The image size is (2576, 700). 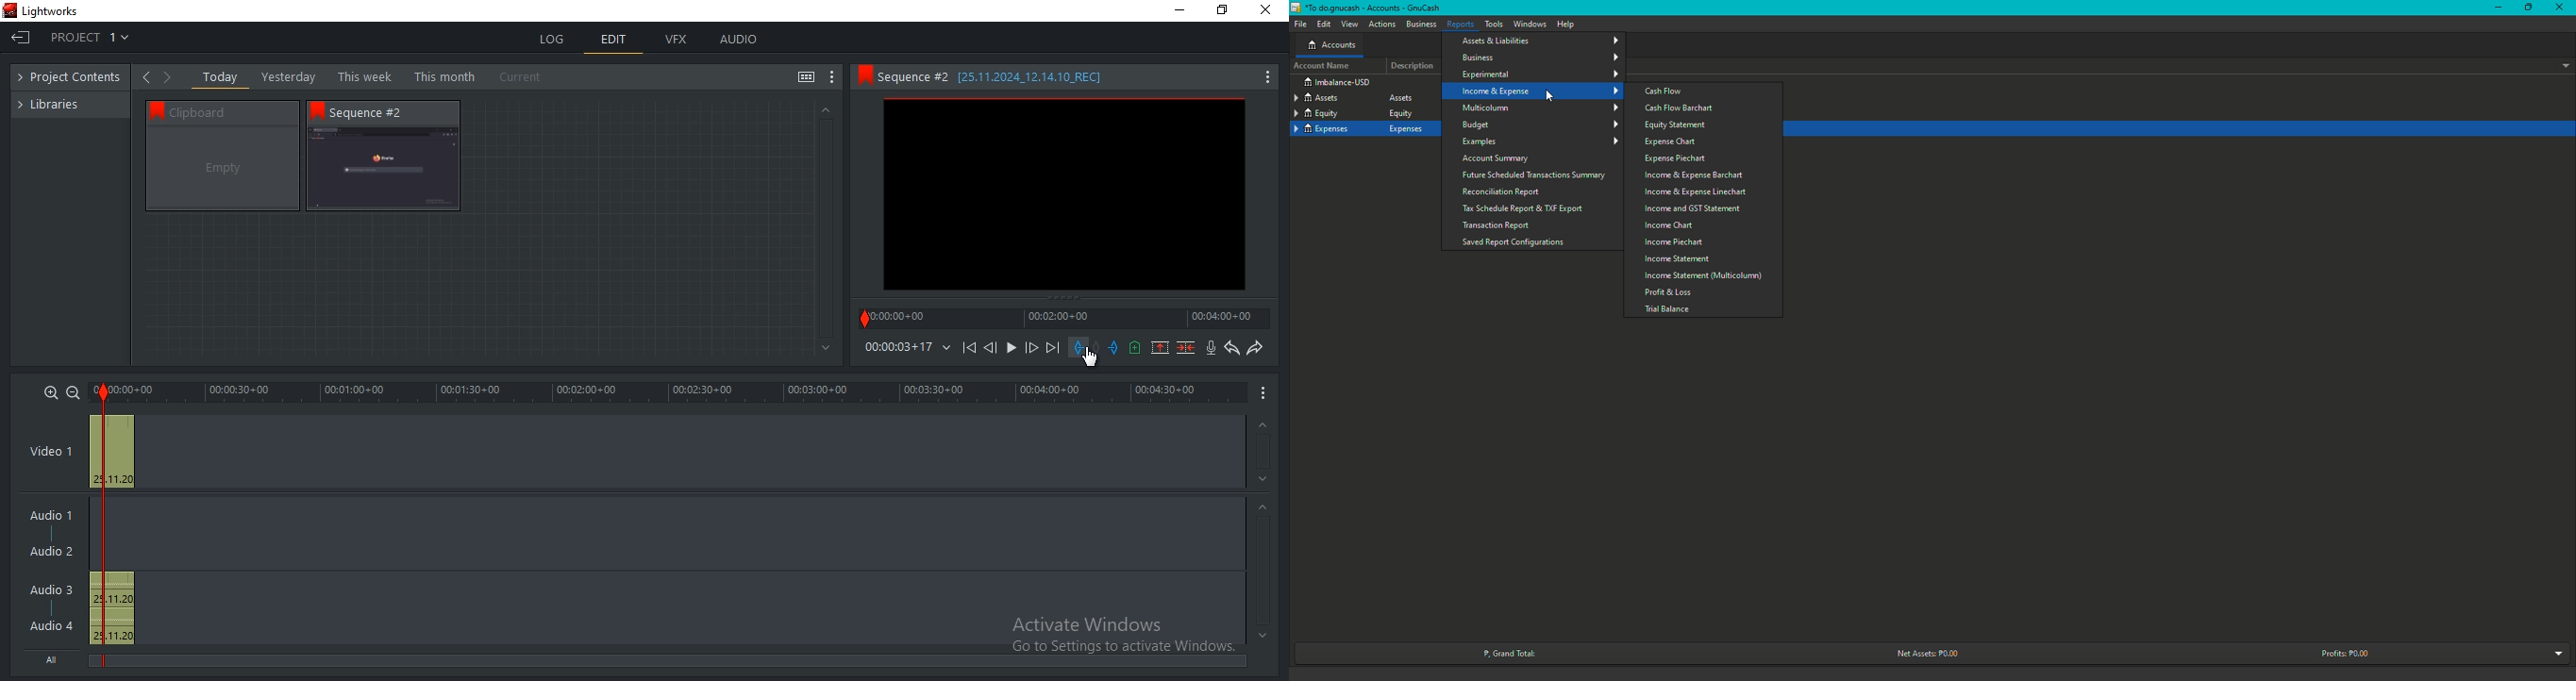 What do you see at coordinates (111, 608) in the screenshot?
I see `audio` at bounding box center [111, 608].